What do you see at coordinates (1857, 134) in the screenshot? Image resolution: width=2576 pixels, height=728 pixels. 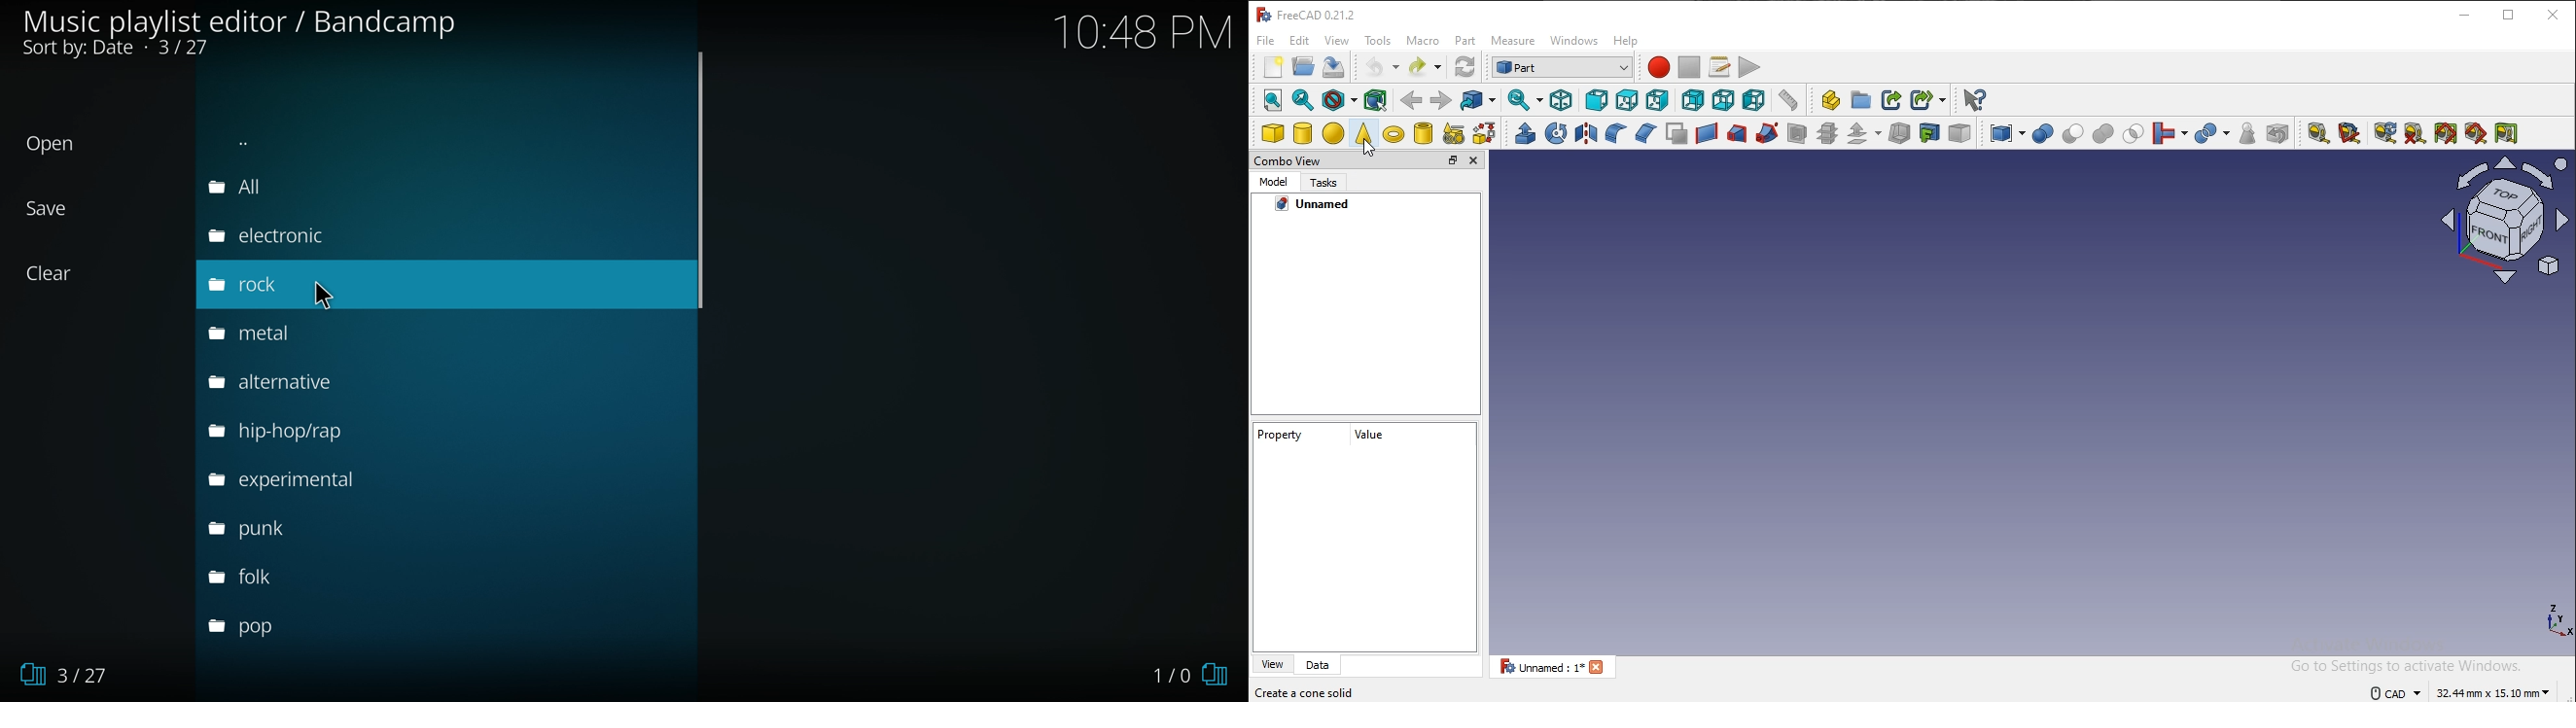 I see `offset` at bounding box center [1857, 134].